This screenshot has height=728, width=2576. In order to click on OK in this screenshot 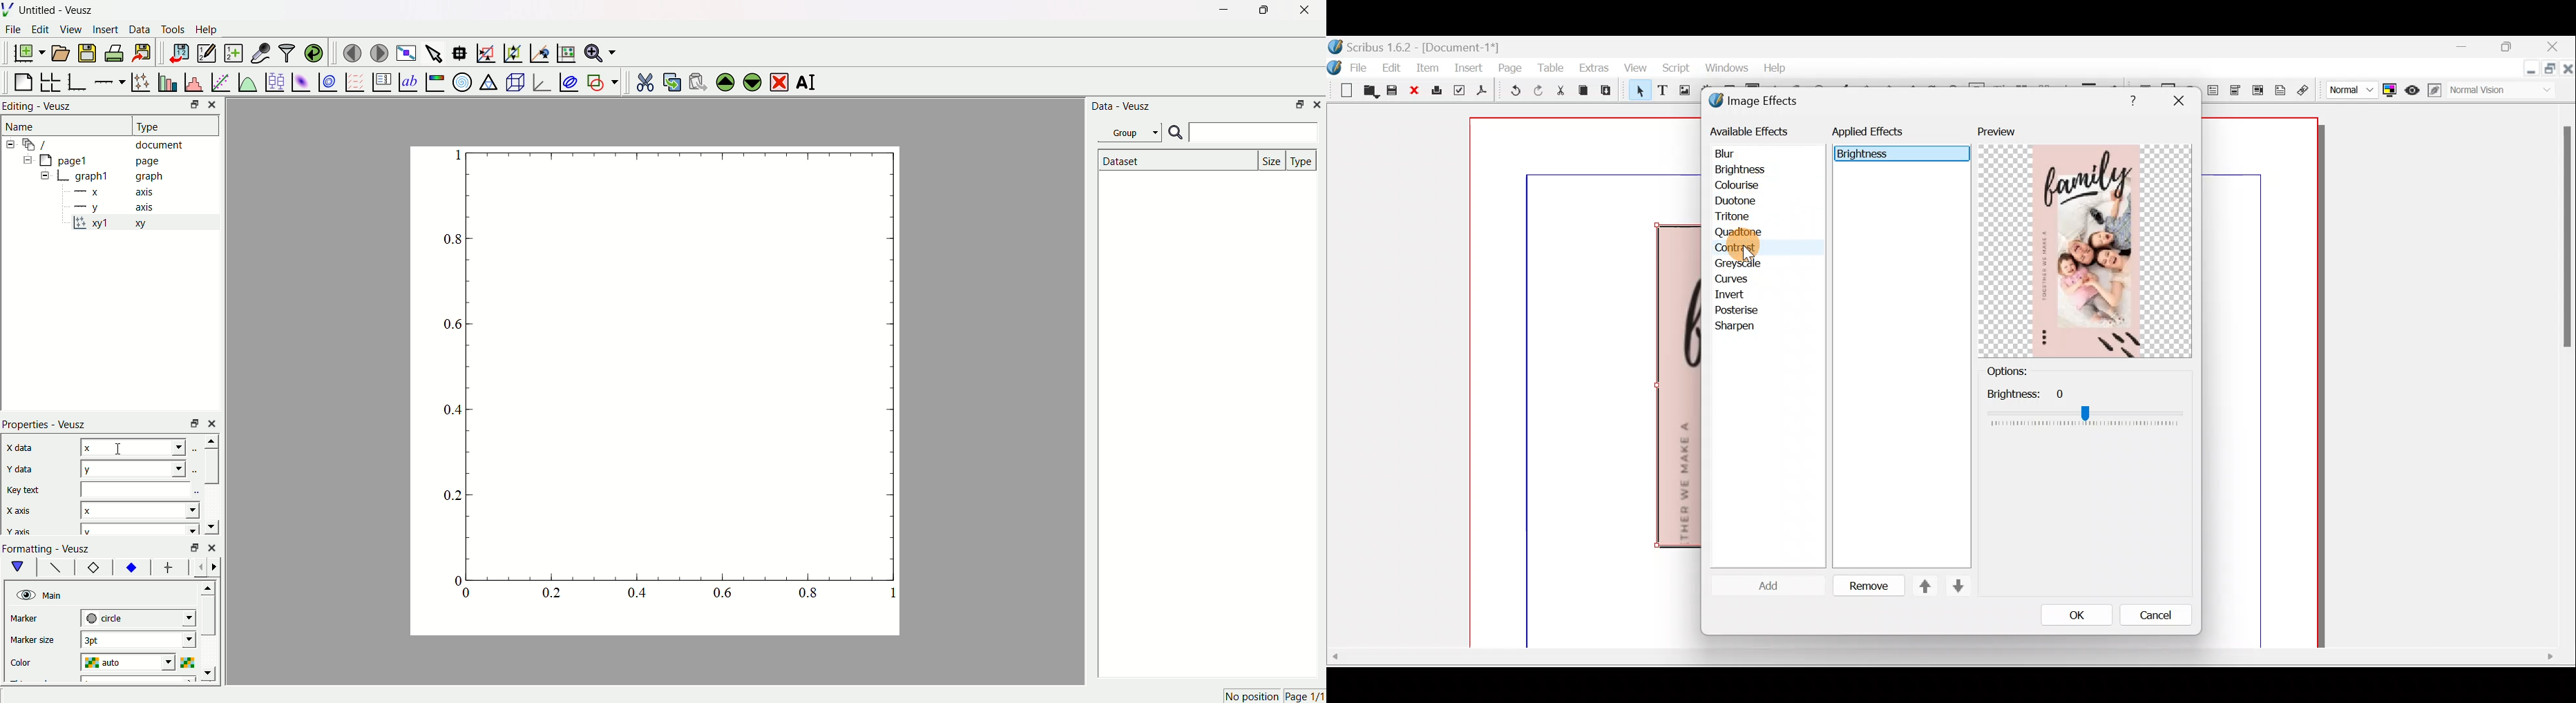, I will do `click(2073, 614)`.